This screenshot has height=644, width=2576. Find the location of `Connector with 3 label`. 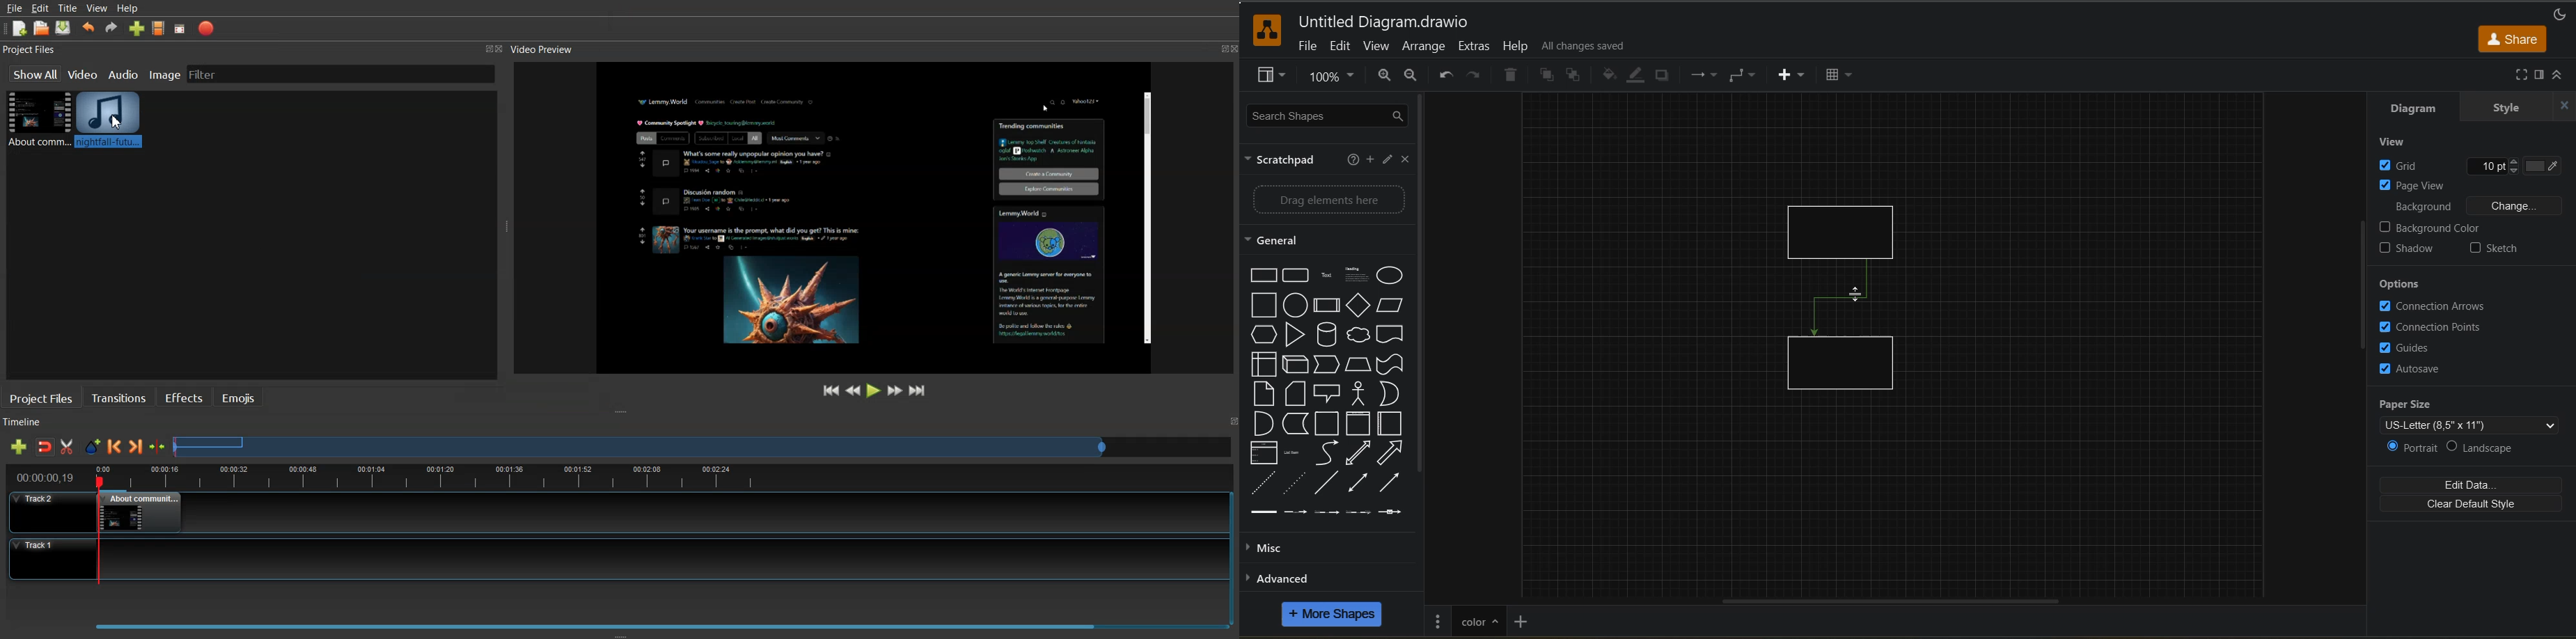

Connector with 3 label is located at coordinates (1358, 514).